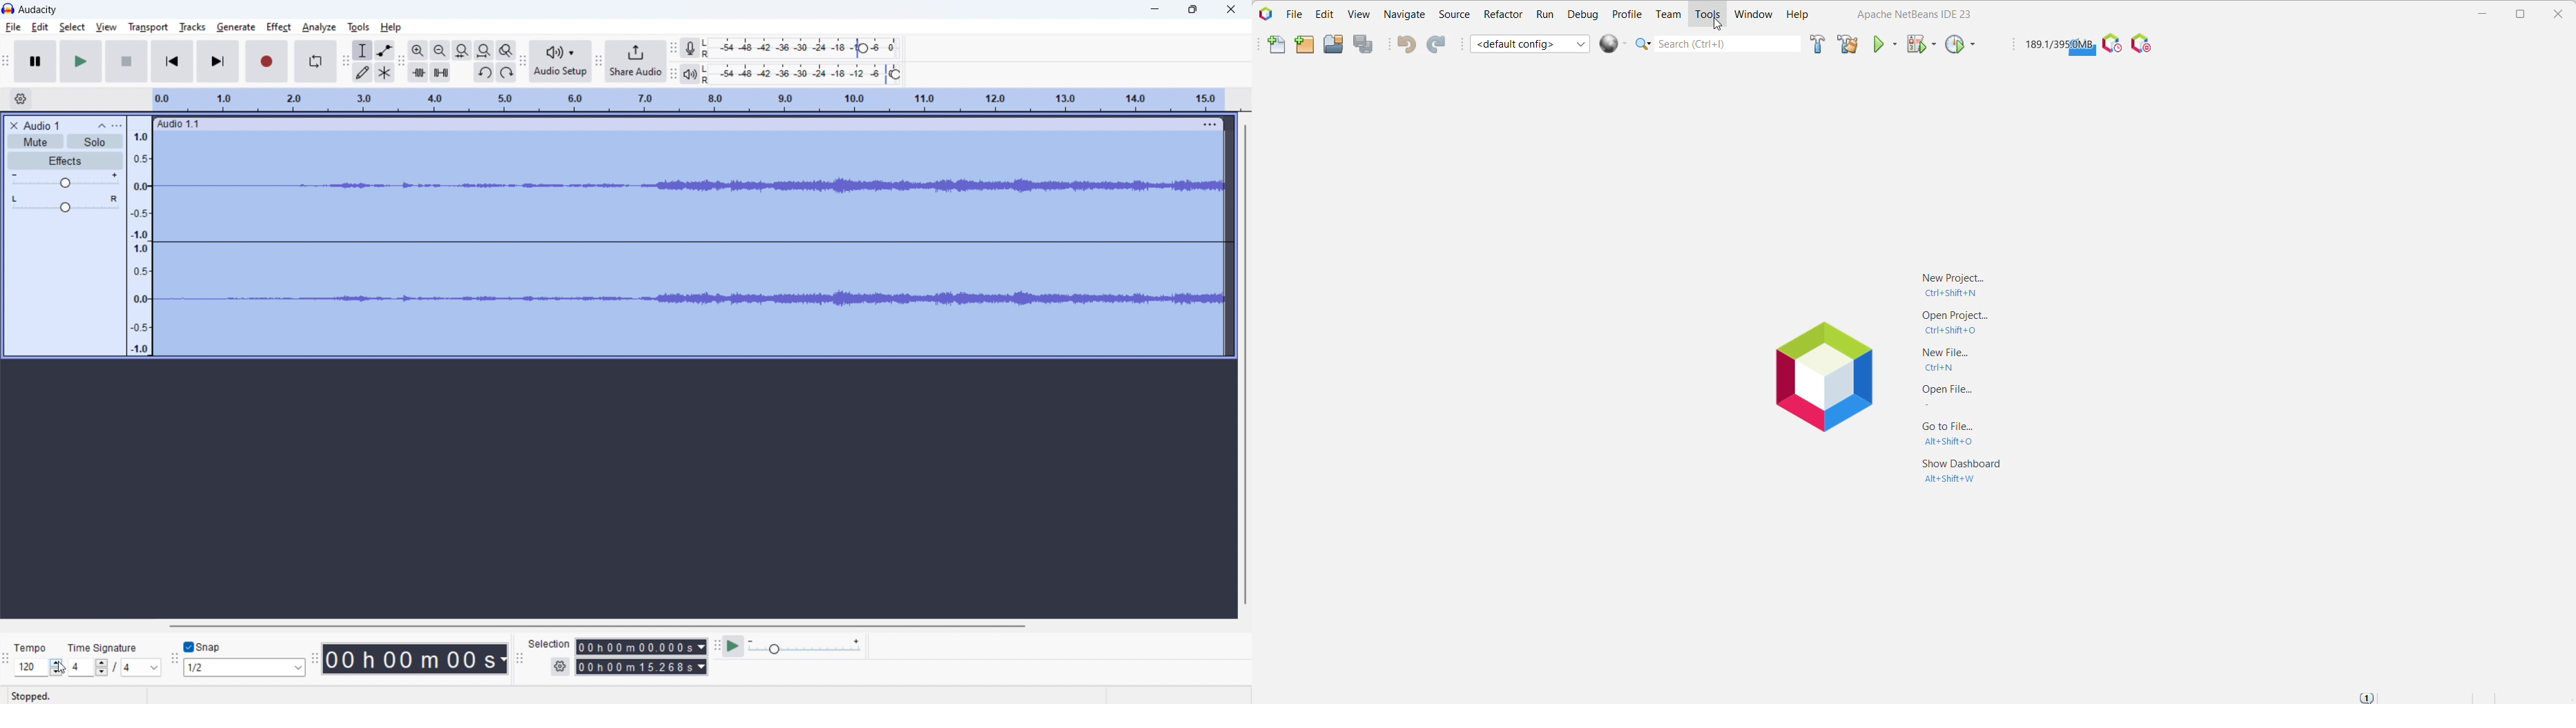 The width and height of the screenshot is (2576, 728). I want to click on edit, so click(40, 27).